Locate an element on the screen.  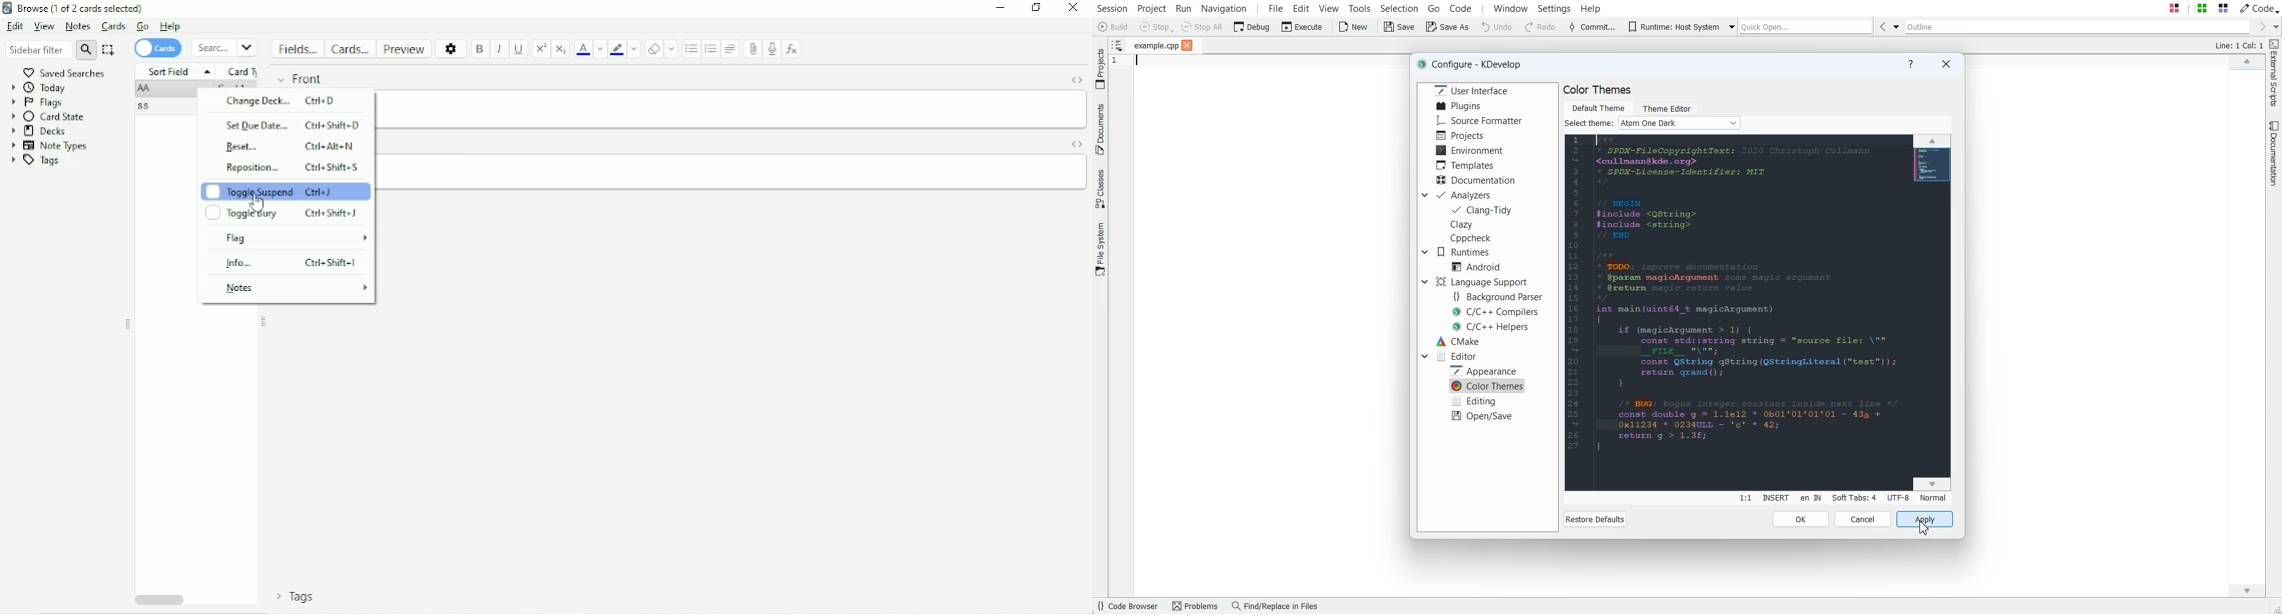
Select is located at coordinates (109, 51).